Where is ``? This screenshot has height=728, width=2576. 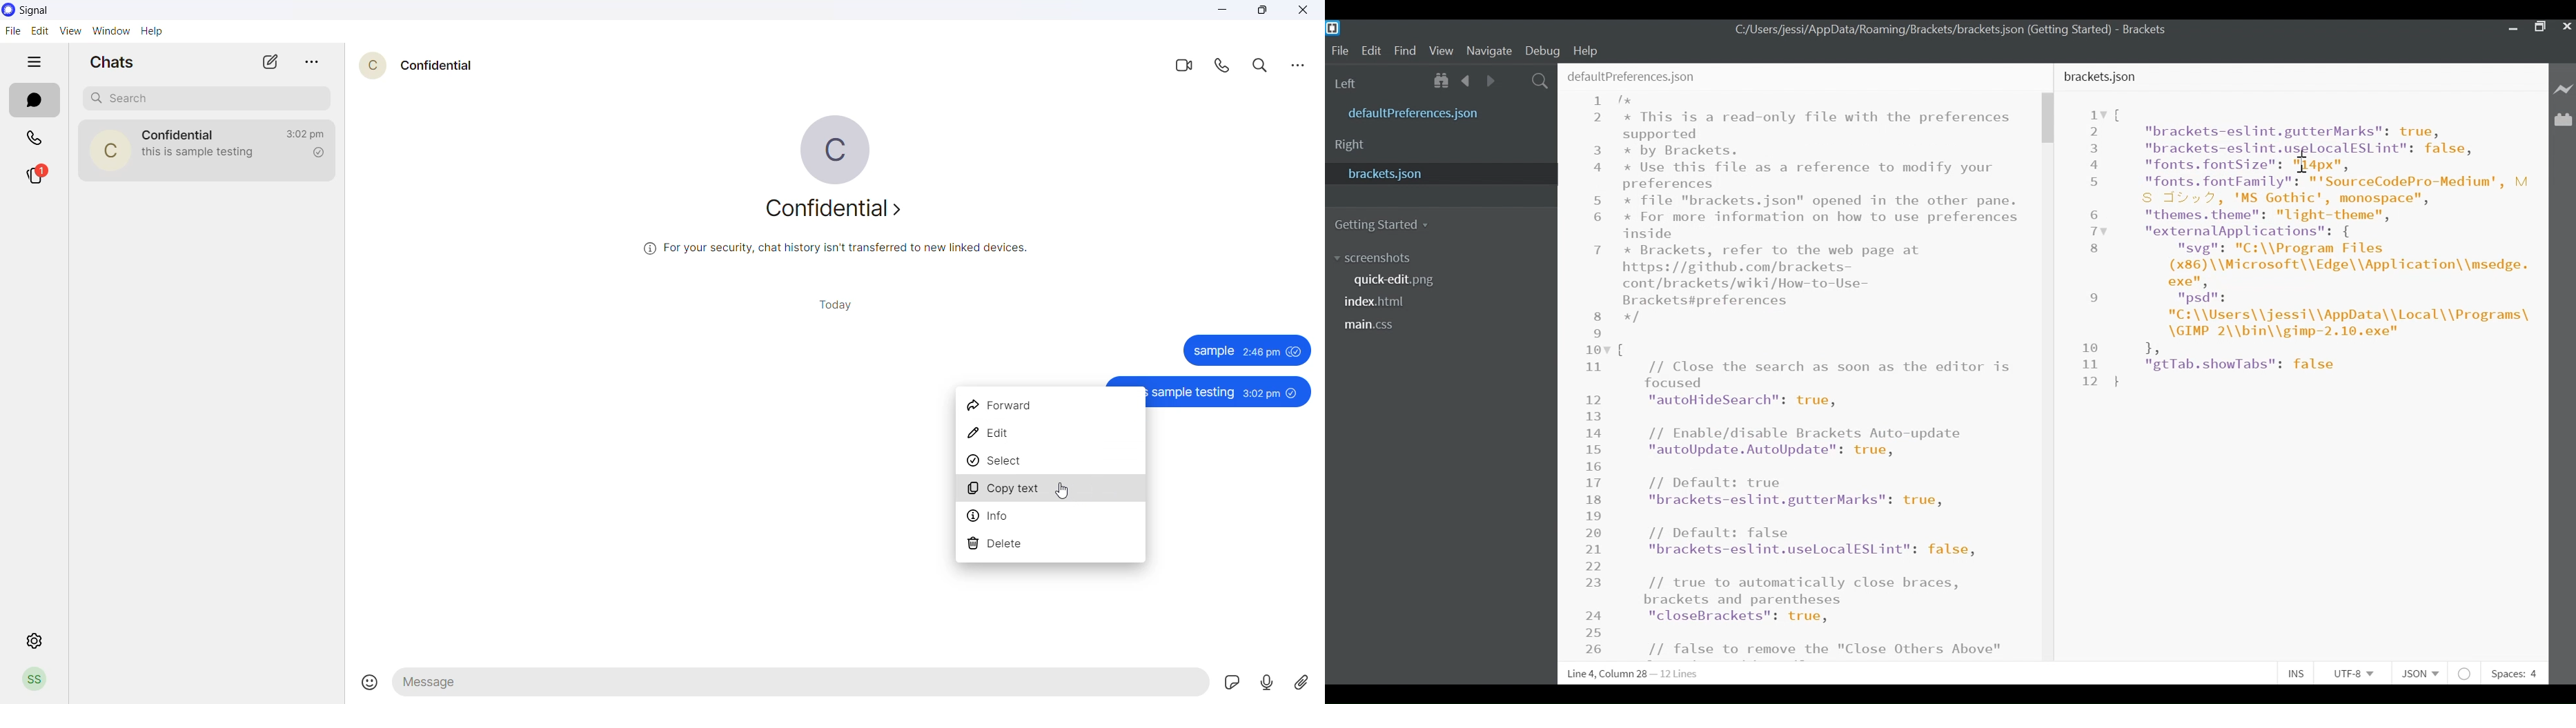
 is located at coordinates (1246, 349).